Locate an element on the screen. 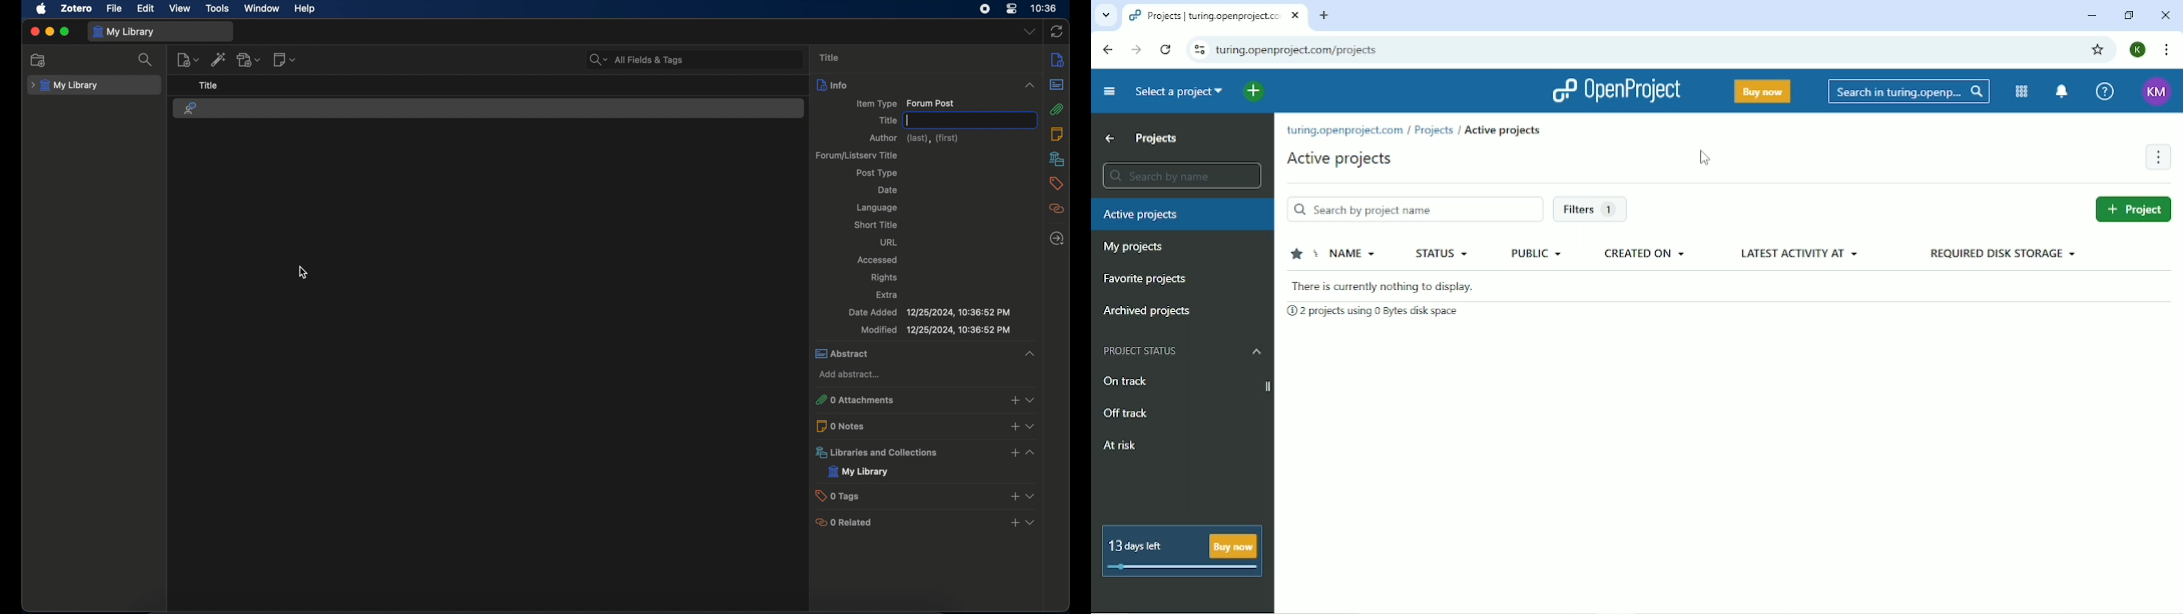  Select a project is located at coordinates (1178, 93).